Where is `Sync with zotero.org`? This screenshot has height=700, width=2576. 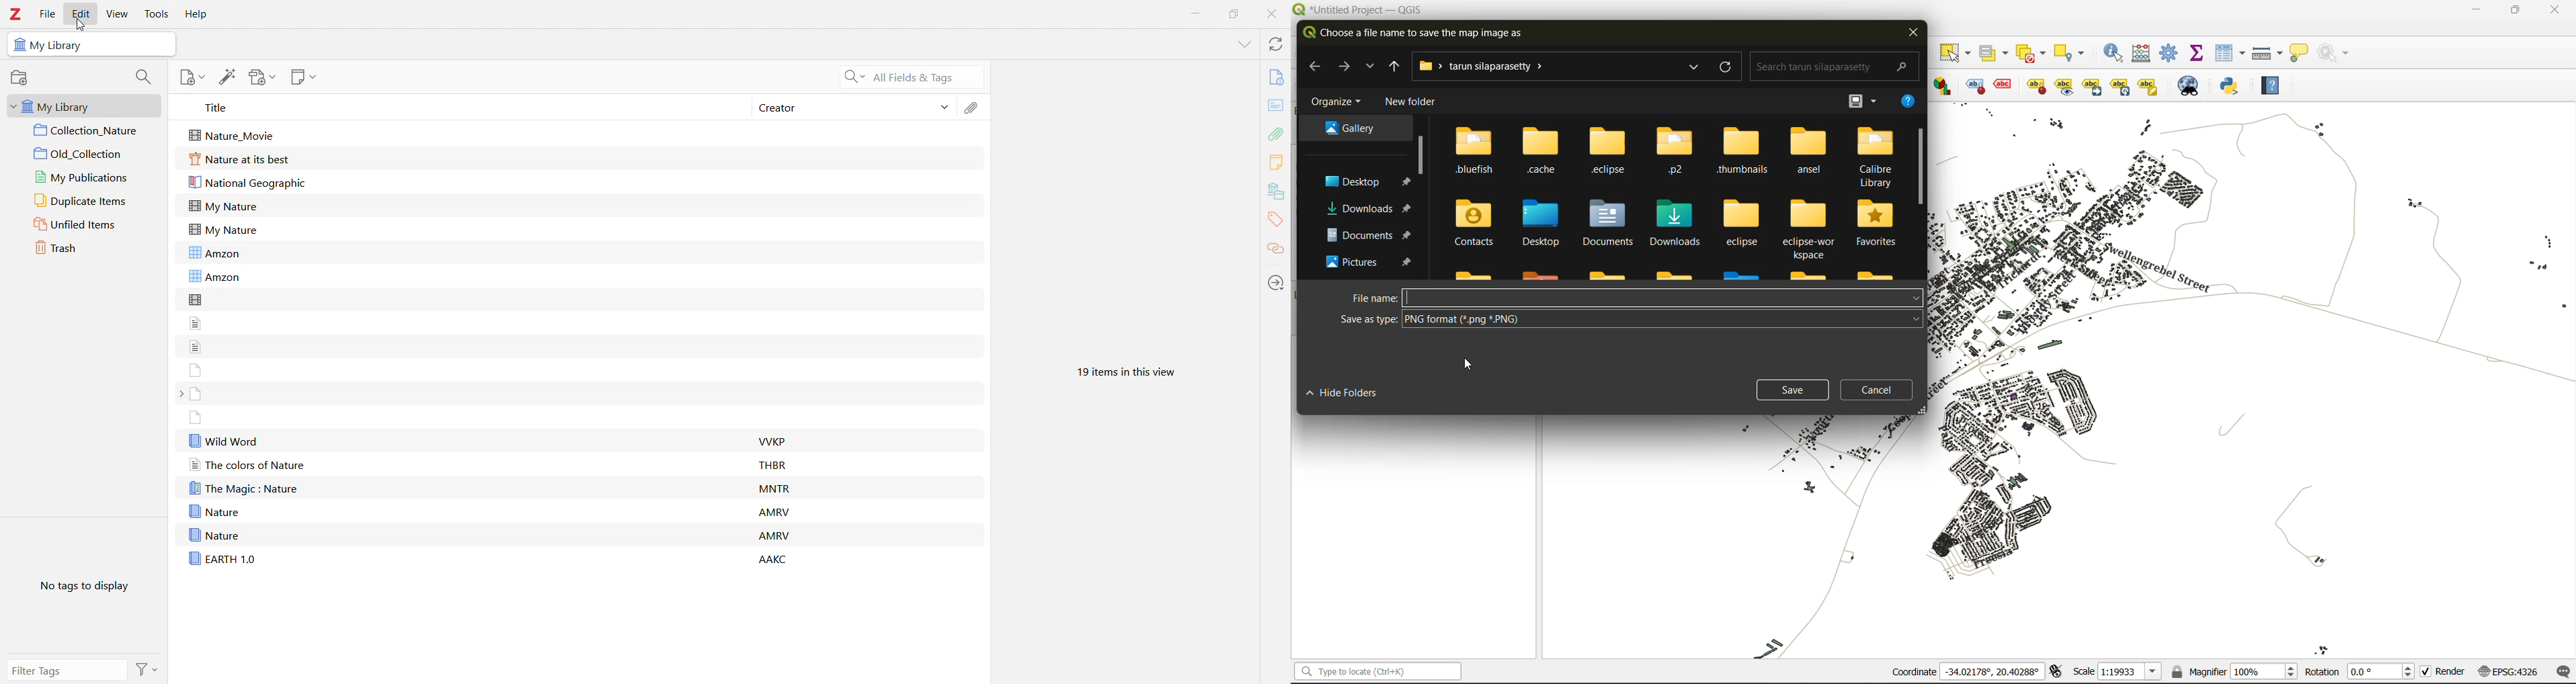 Sync with zotero.org is located at coordinates (1275, 44).